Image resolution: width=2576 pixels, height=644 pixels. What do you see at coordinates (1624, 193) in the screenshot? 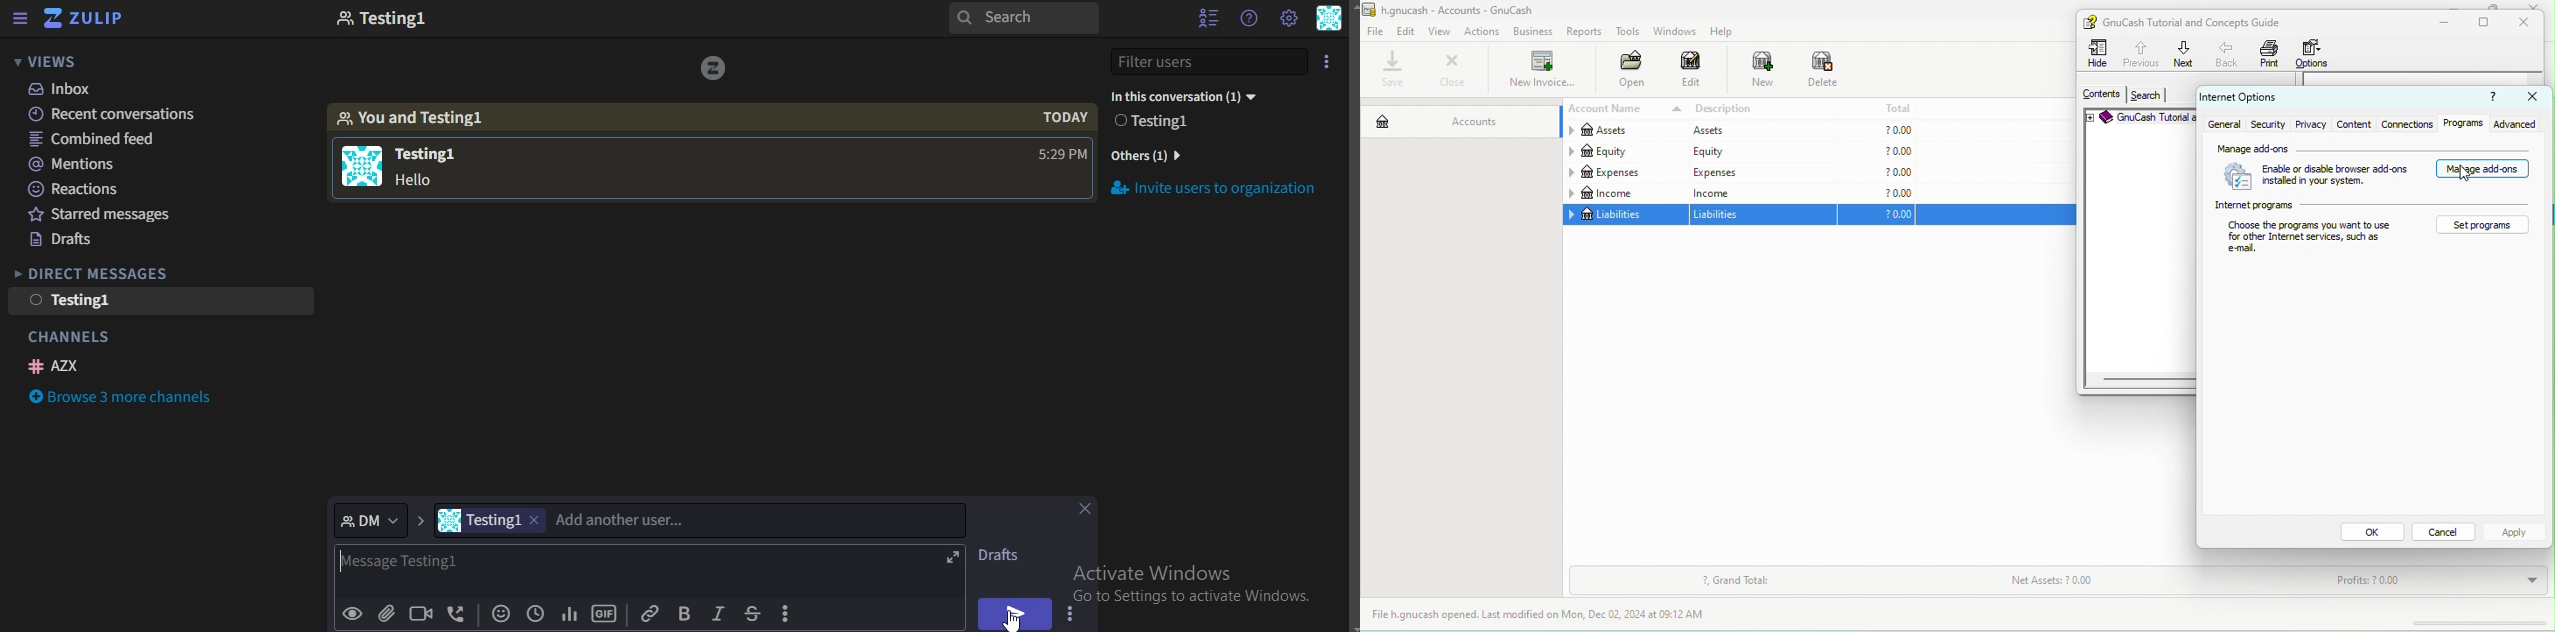
I see `income` at bounding box center [1624, 193].